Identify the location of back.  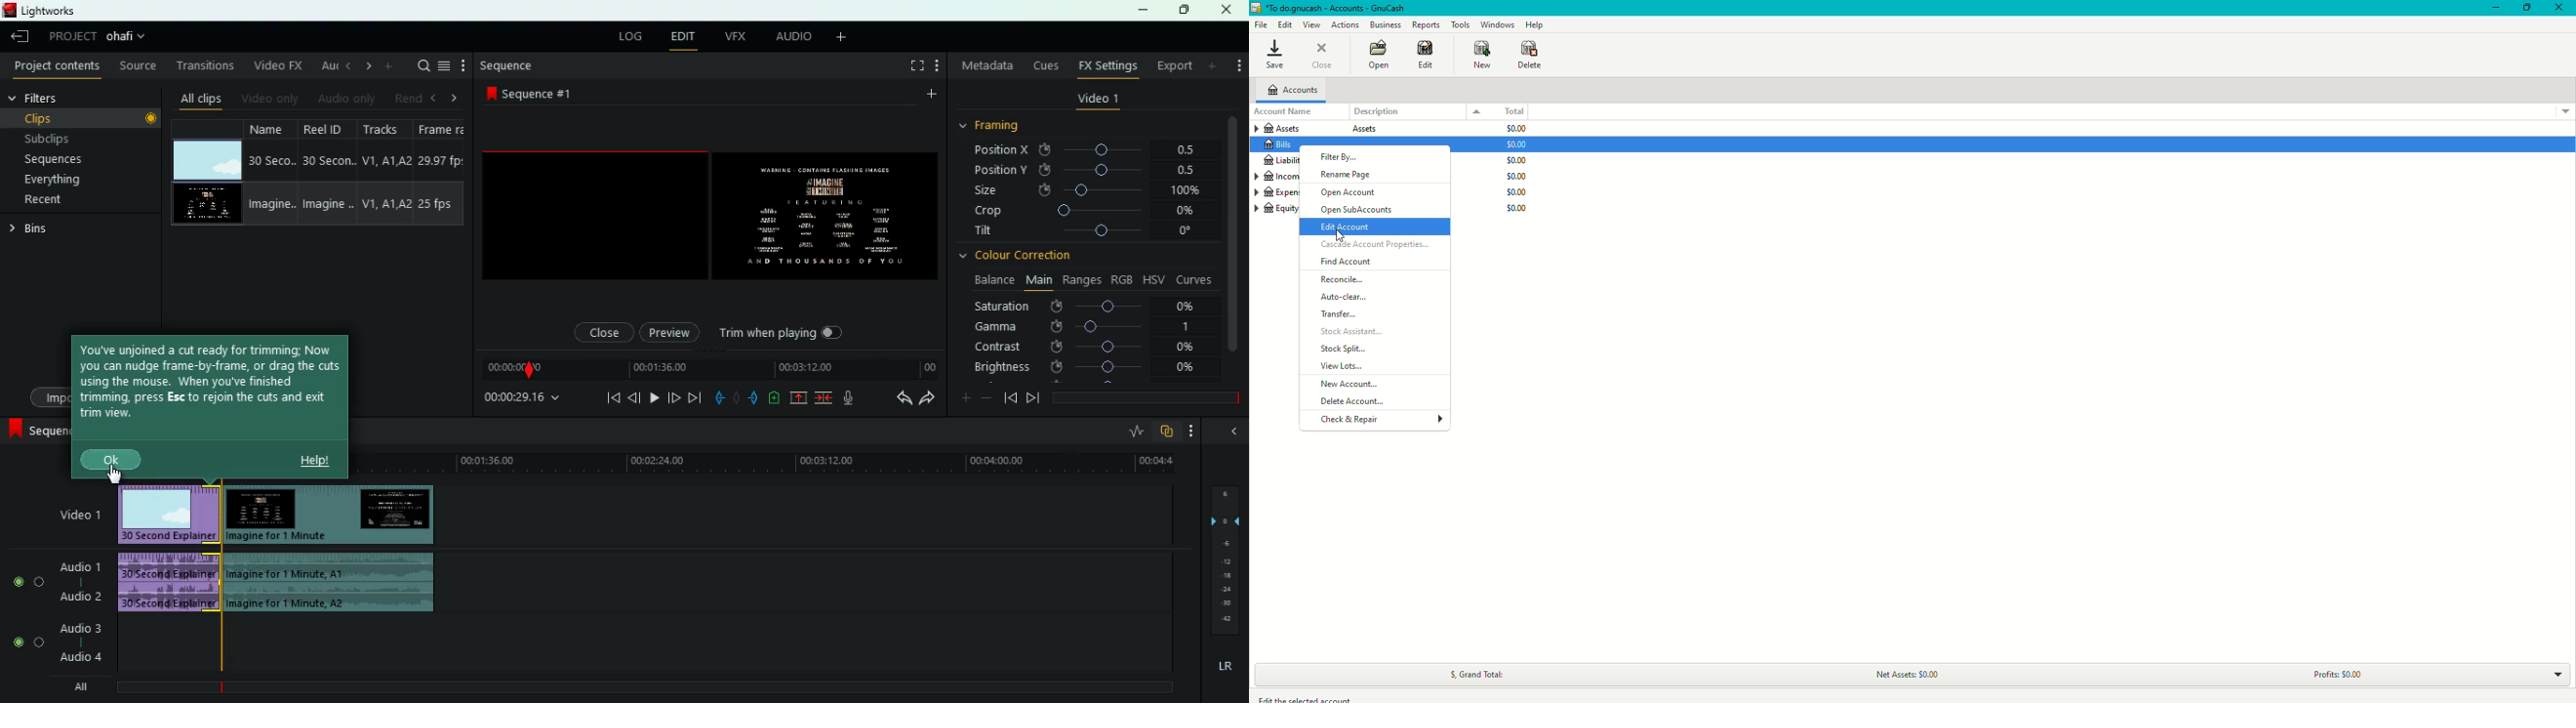
(900, 399).